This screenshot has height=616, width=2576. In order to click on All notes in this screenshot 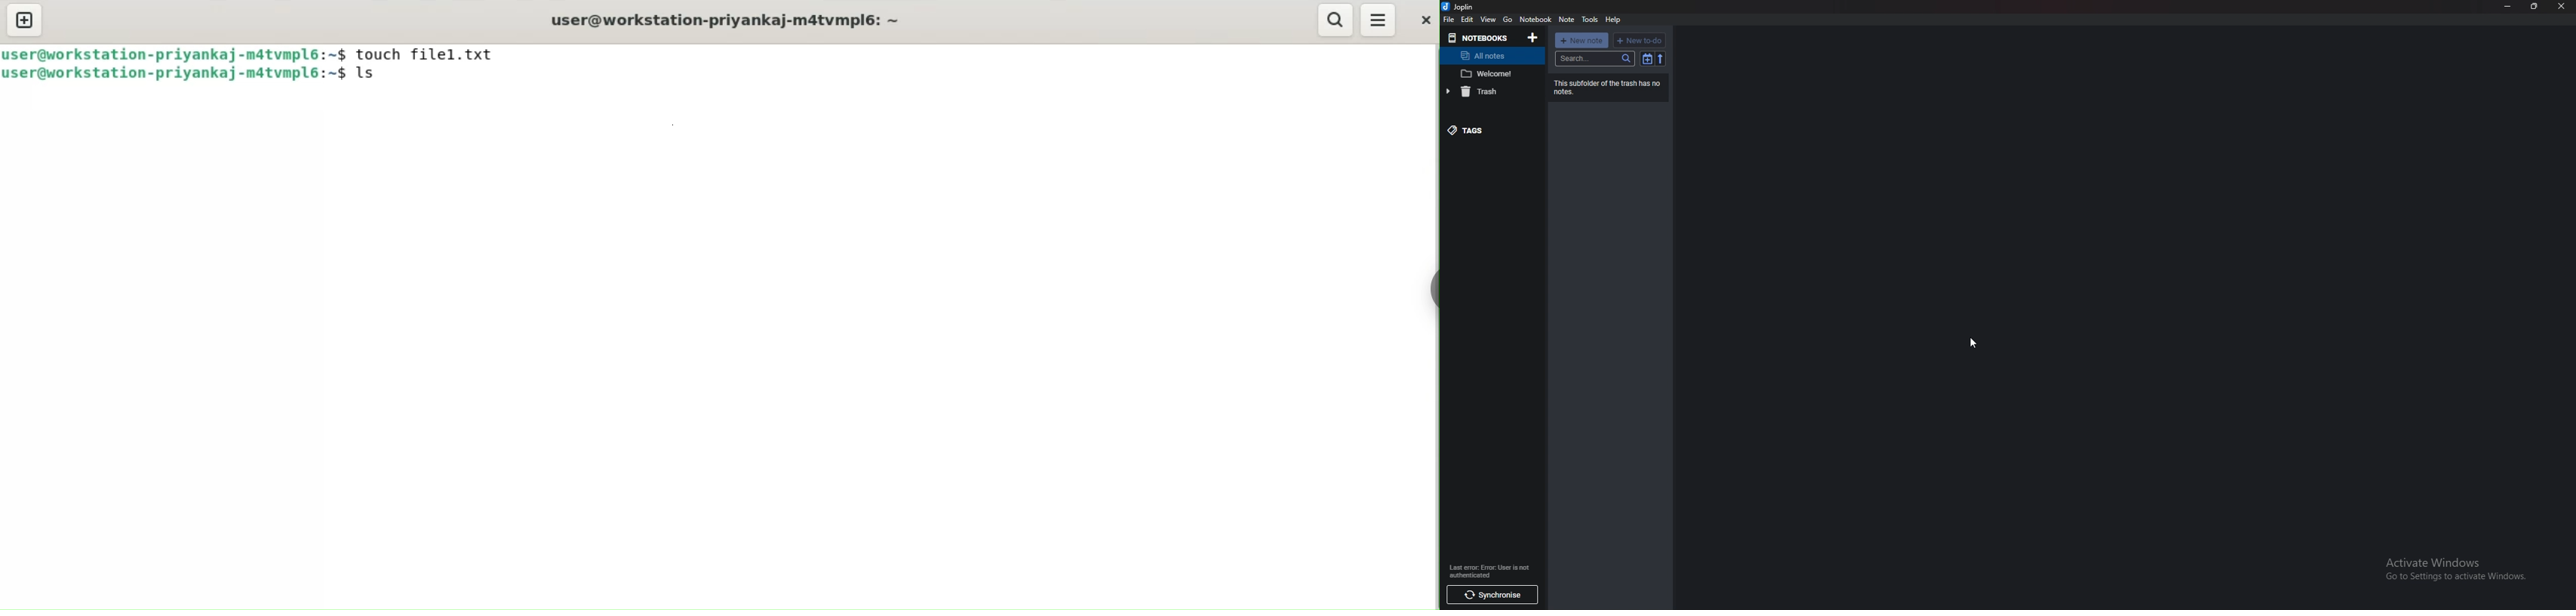, I will do `click(1488, 56)`.